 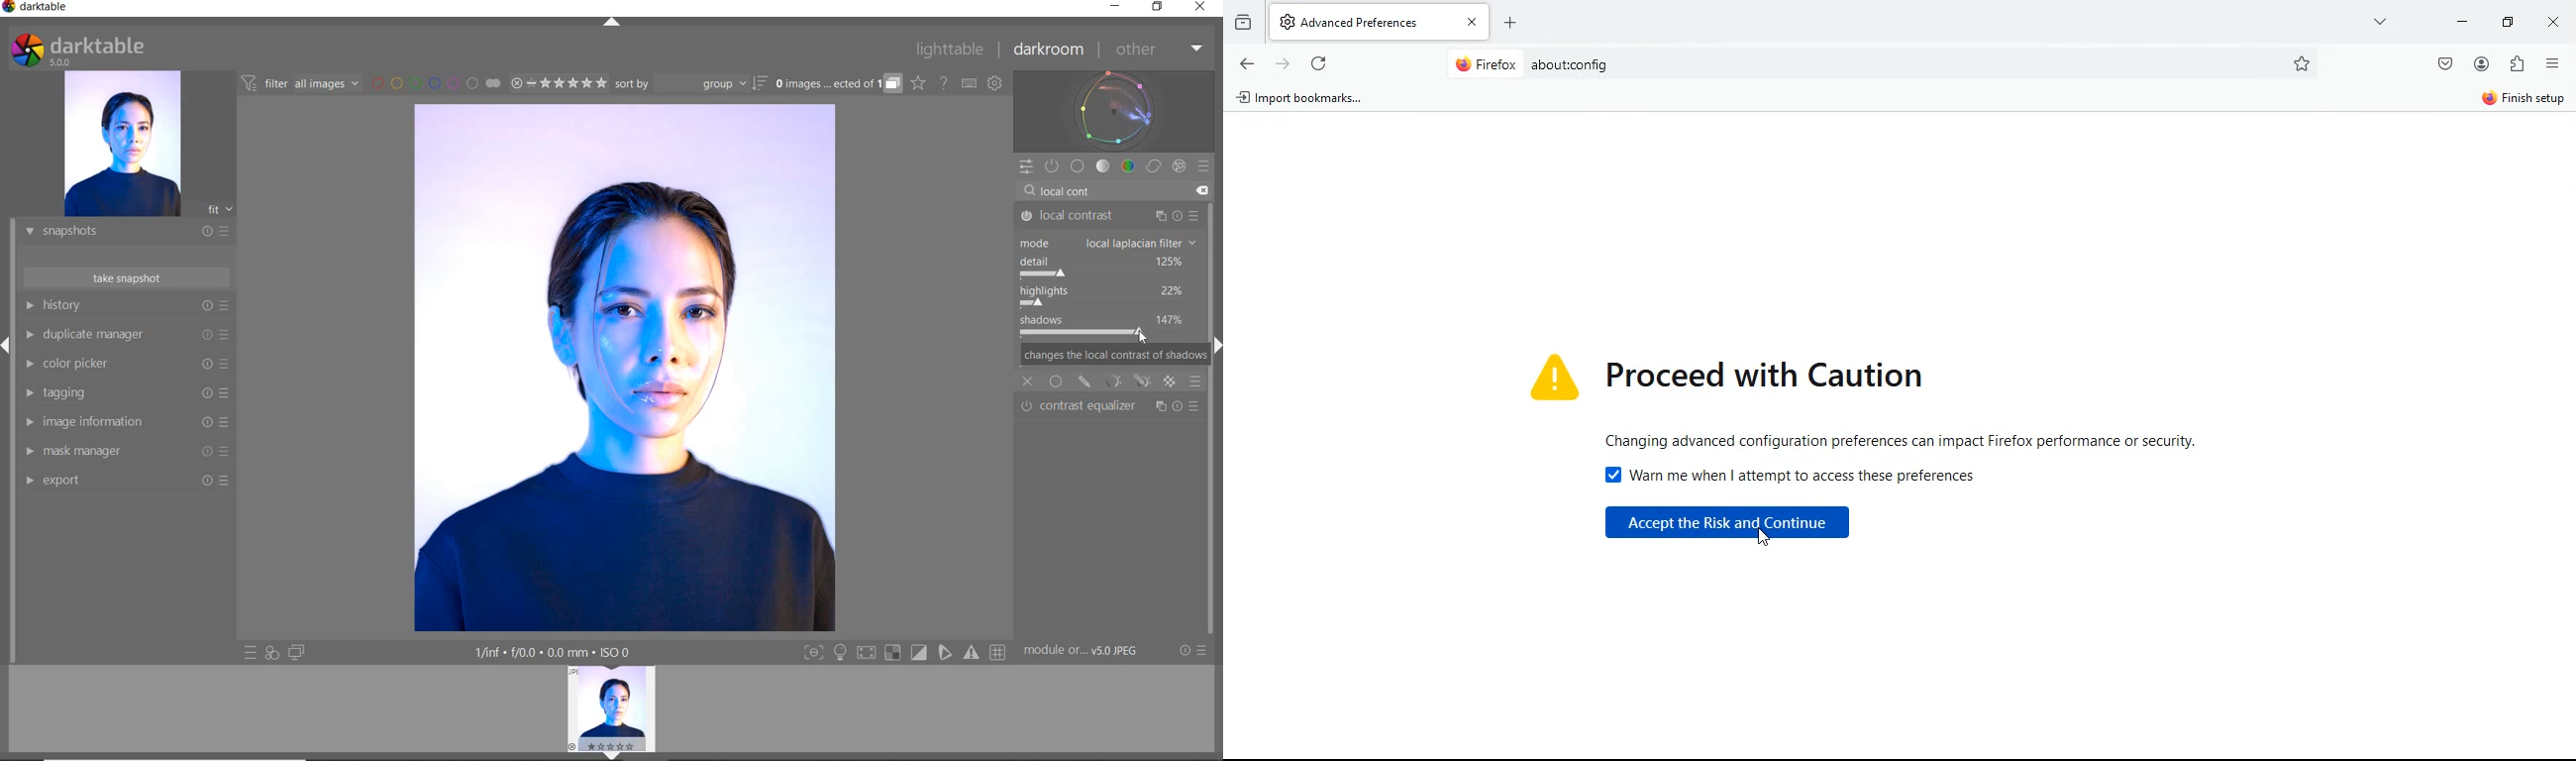 What do you see at coordinates (1171, 383) in the screenshot?
I see `MASK OPTION` at bounding box center [1171, 383].